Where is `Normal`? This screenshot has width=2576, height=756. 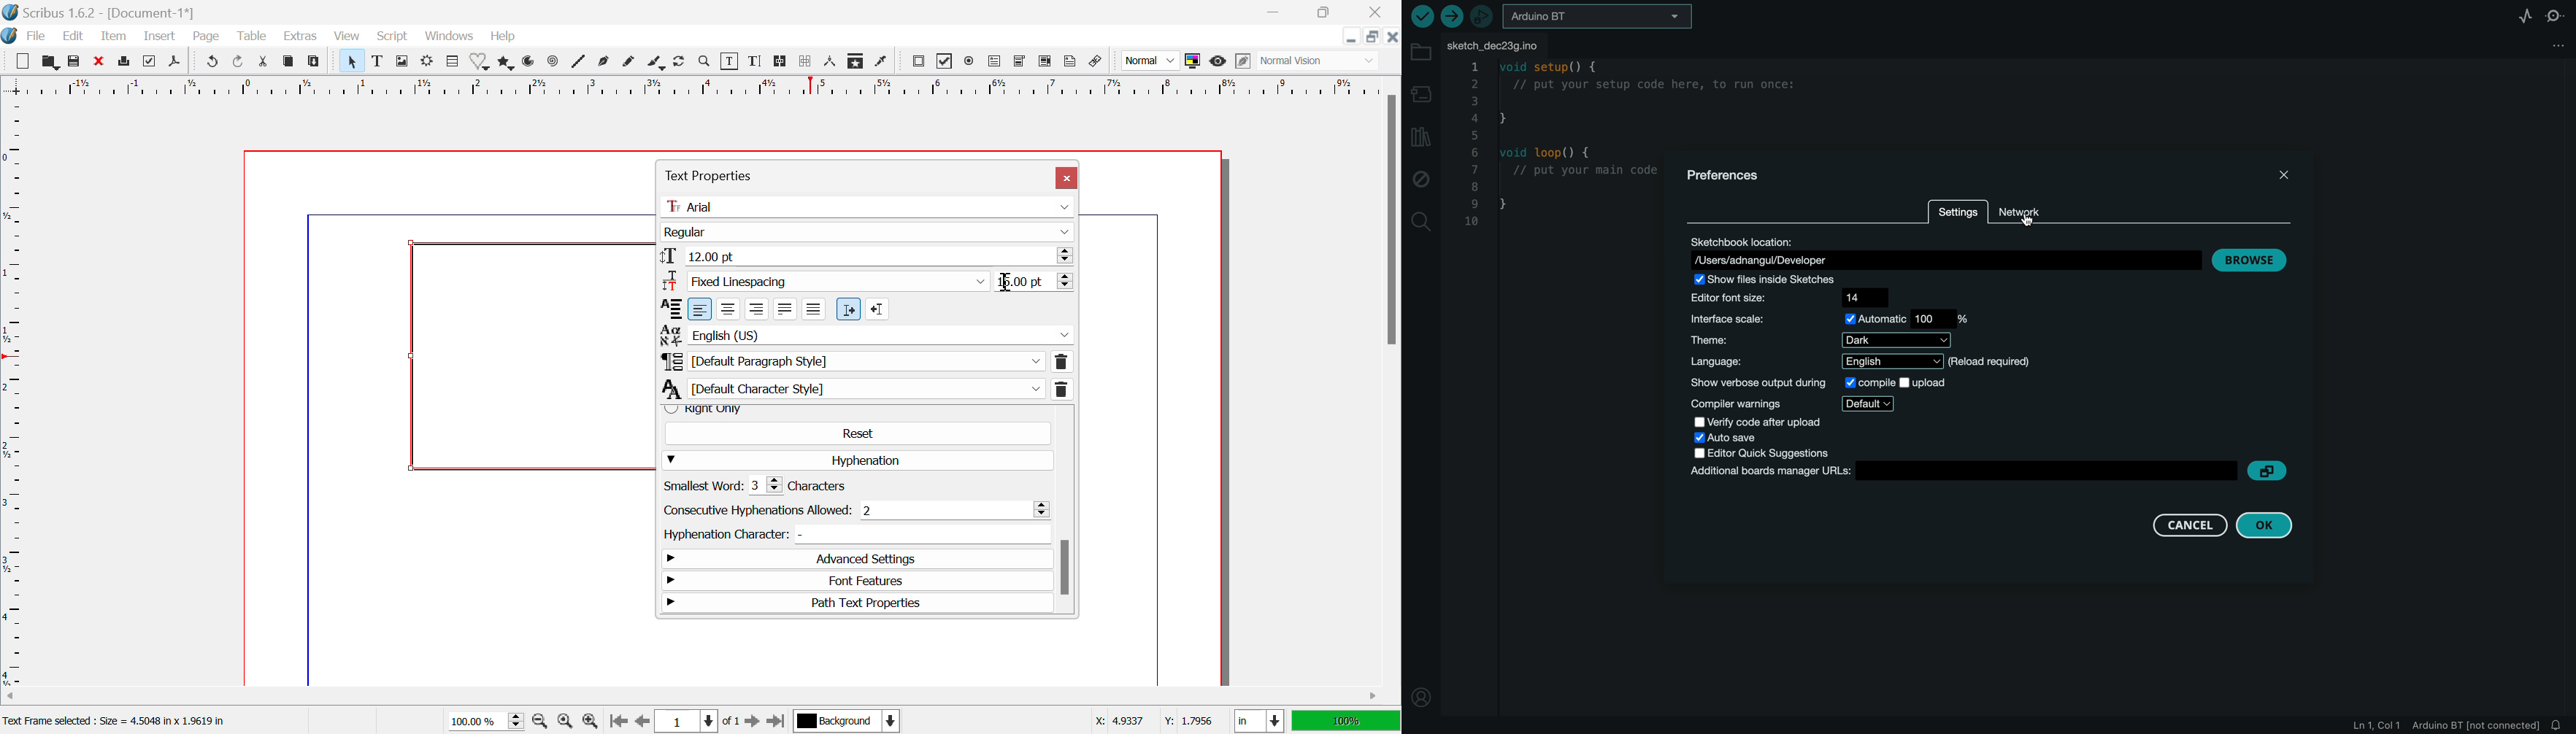
Normal is located at coordinates (1150, 63).